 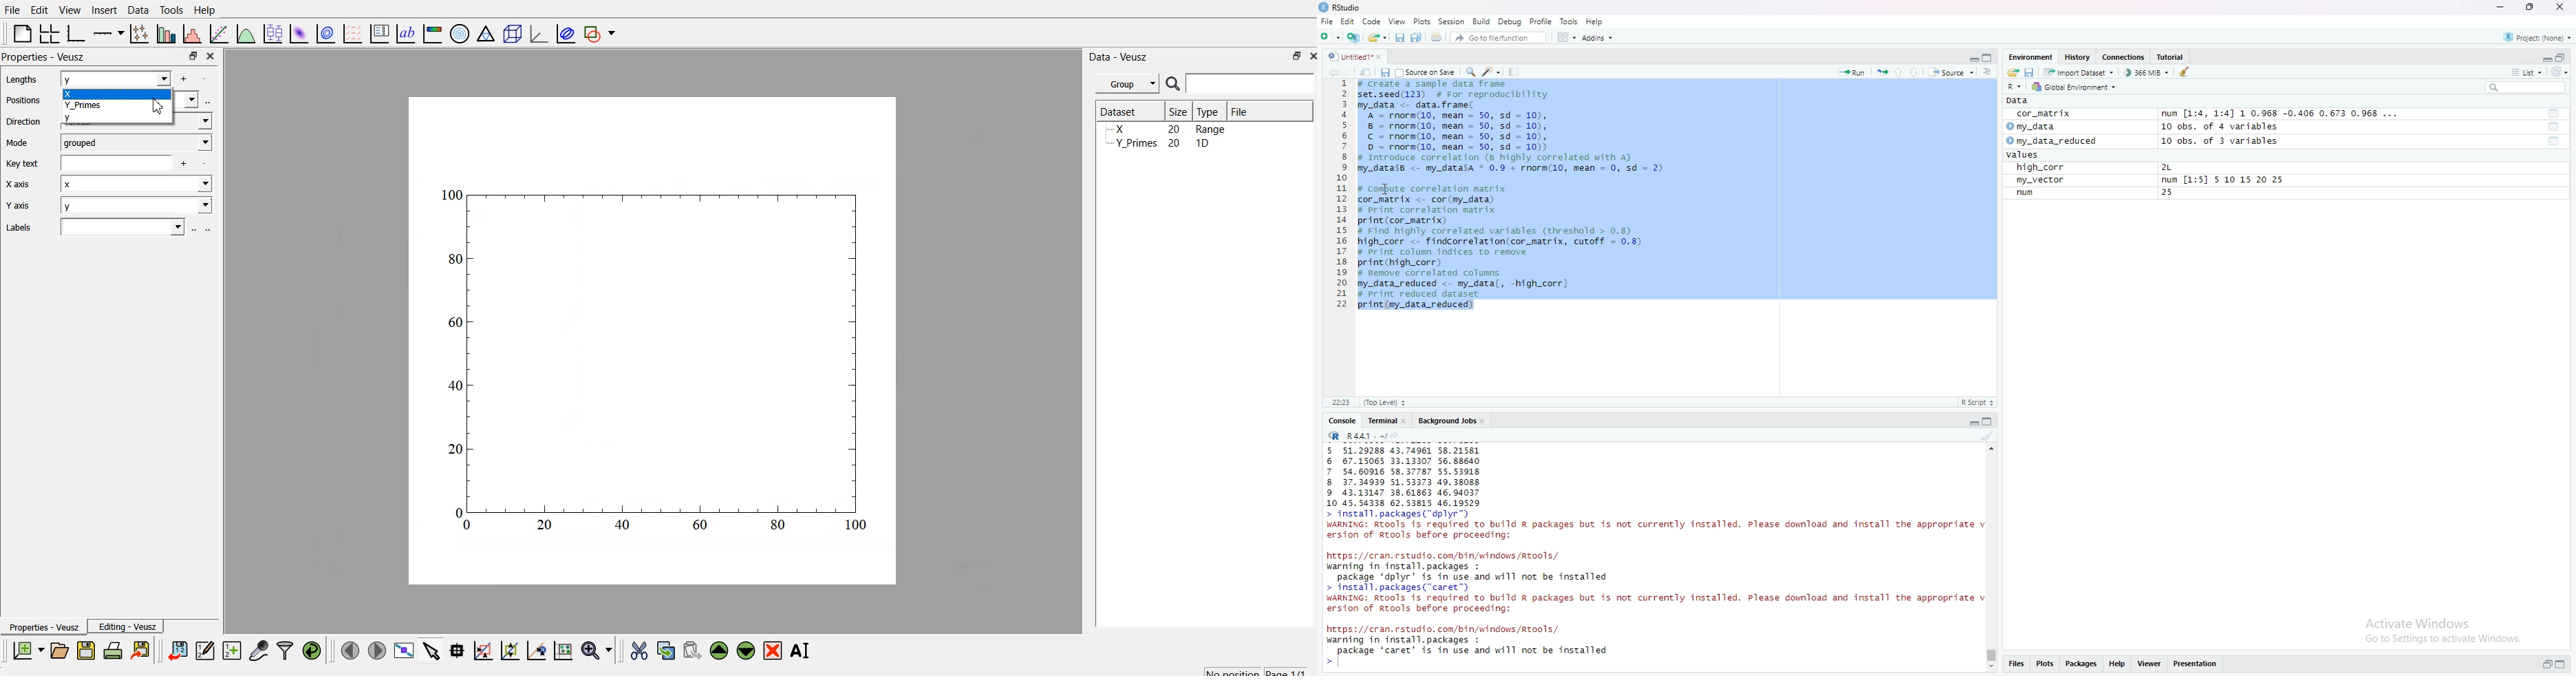 I want to click on Files, so click(x=2016, y=664).